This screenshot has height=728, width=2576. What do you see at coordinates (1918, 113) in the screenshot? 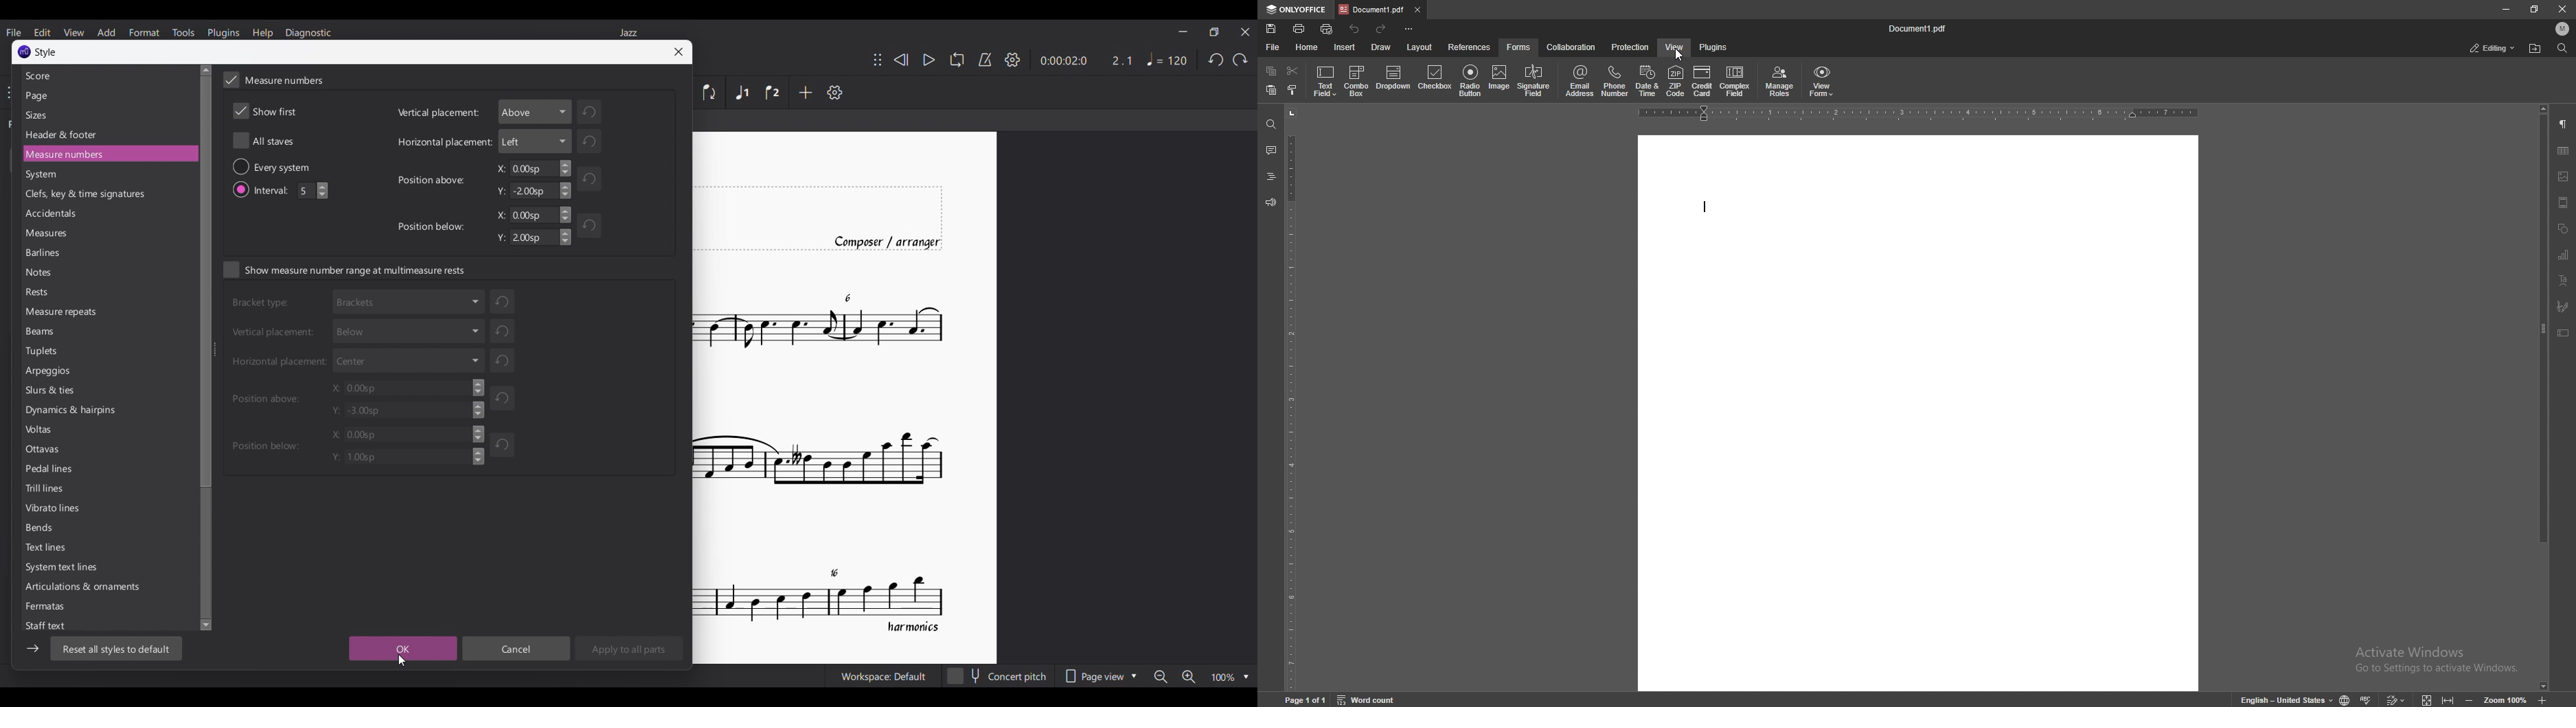
I see `horizontal scale` at bounding box center [1918, 113].